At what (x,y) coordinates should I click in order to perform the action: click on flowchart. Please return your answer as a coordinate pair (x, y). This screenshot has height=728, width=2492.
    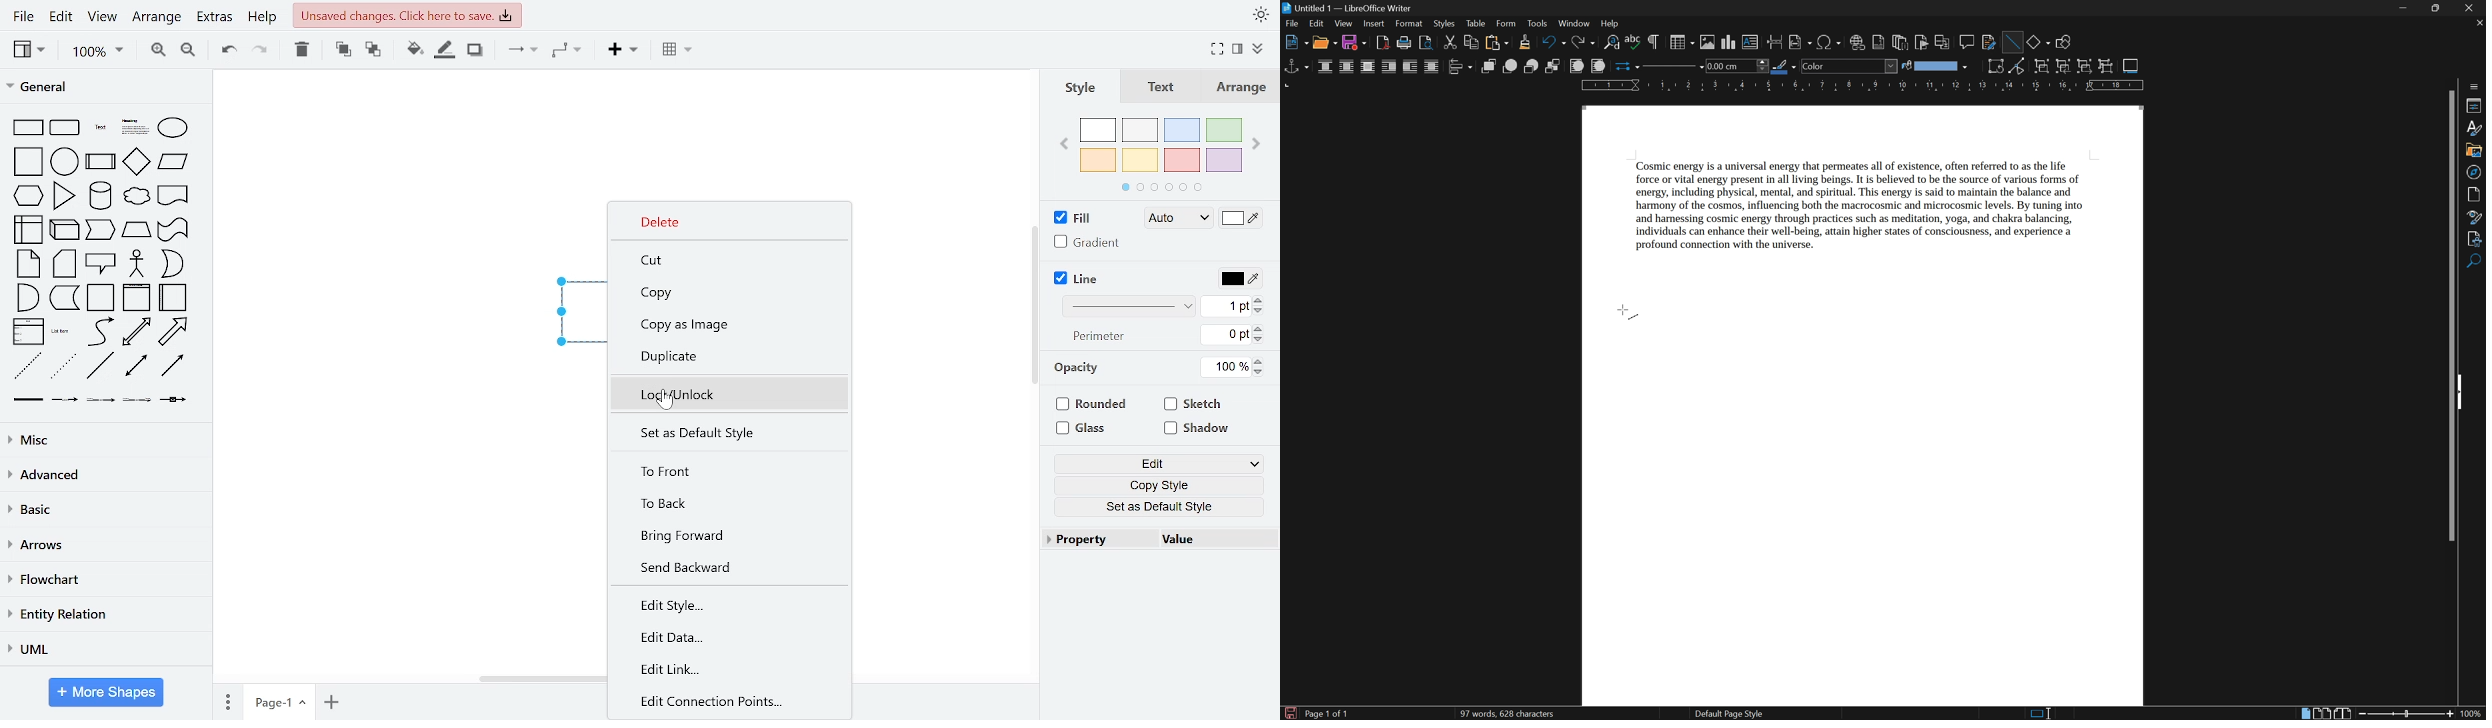
    Looking at the image, I should click on (103, 581).